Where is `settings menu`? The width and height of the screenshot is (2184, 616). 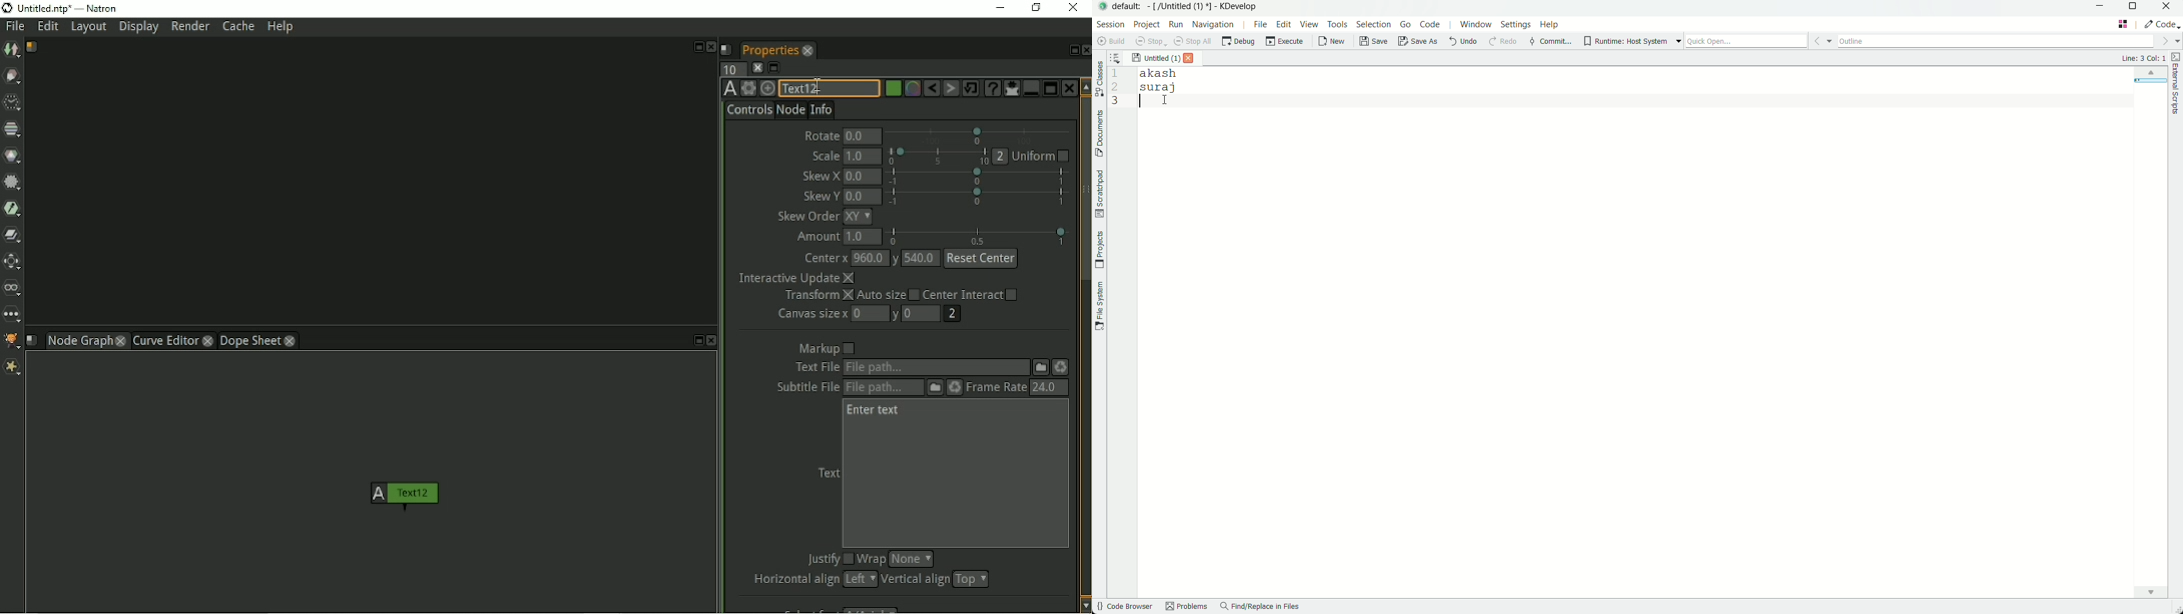 settings menu is located at coordinates (1517, 24).